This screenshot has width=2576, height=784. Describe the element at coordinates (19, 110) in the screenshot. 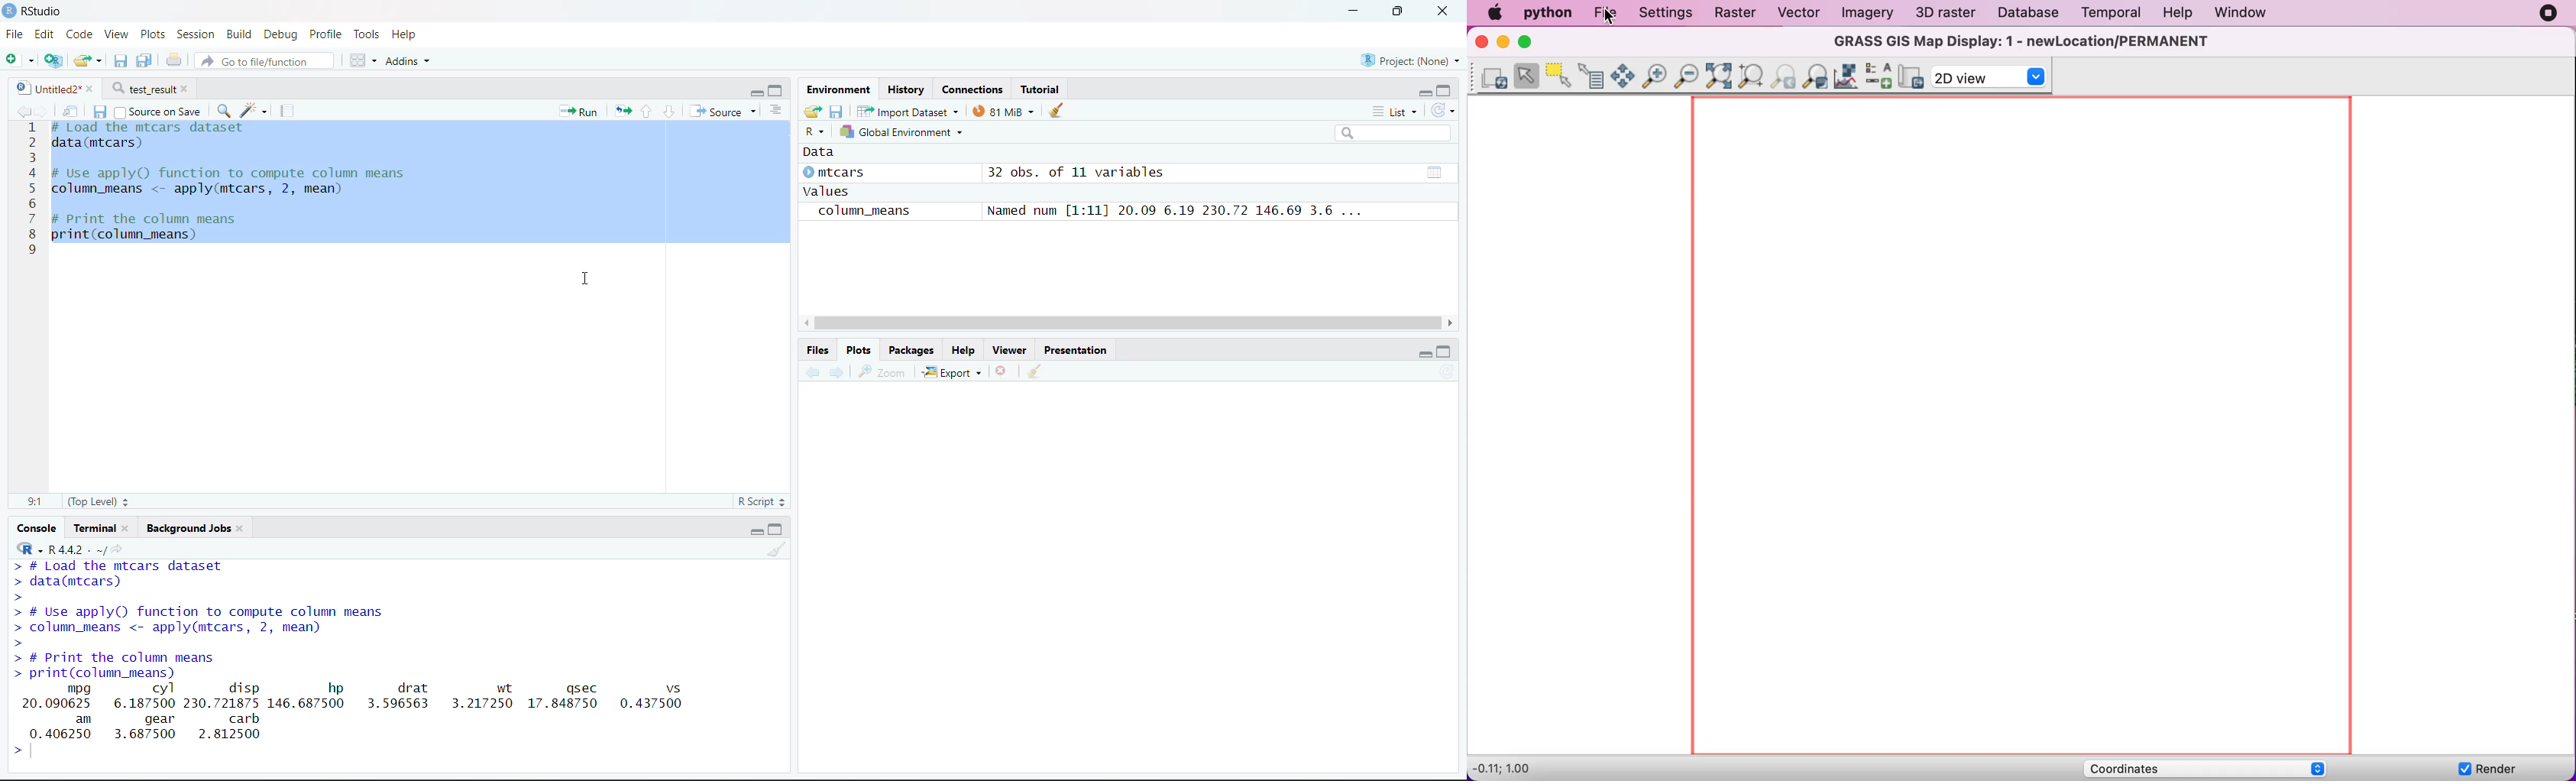

I see `Go back to the previous source location (Ctrl + F9)` at that location.